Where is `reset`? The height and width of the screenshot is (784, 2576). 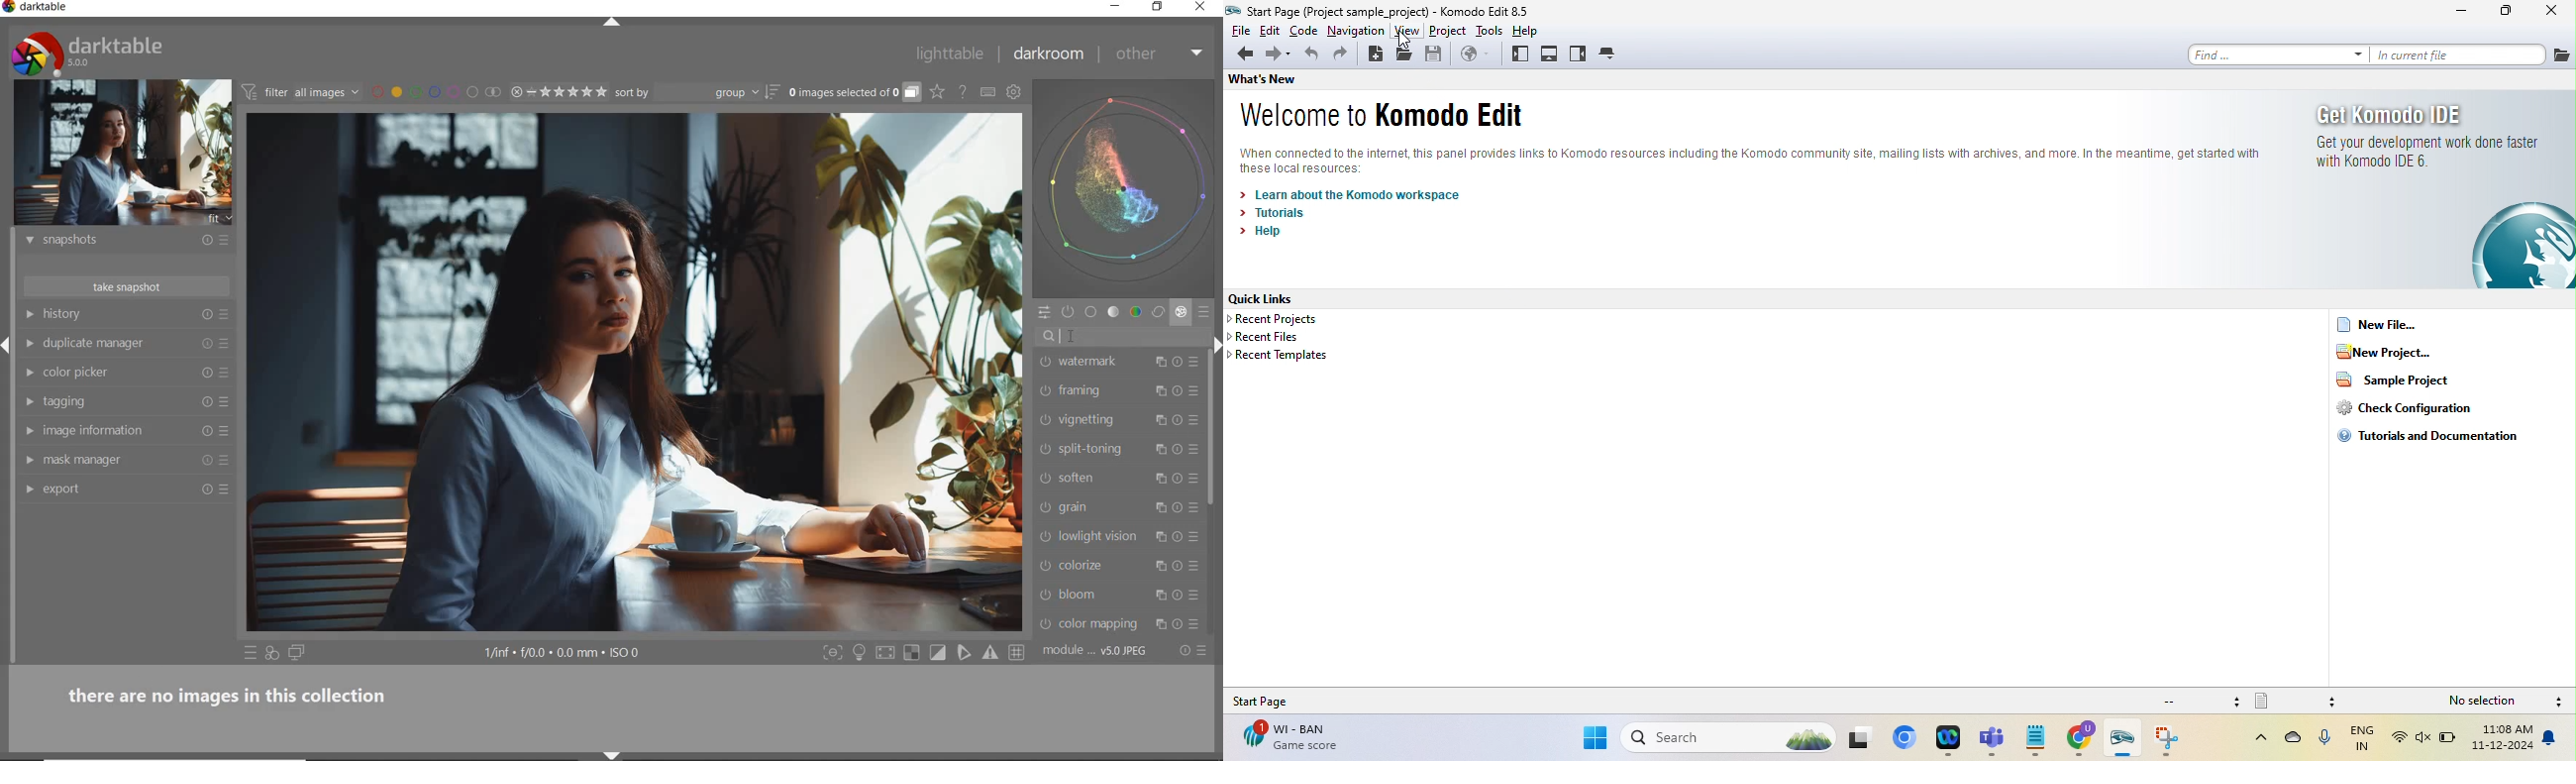
reset is located at coordinates (1180, 567).